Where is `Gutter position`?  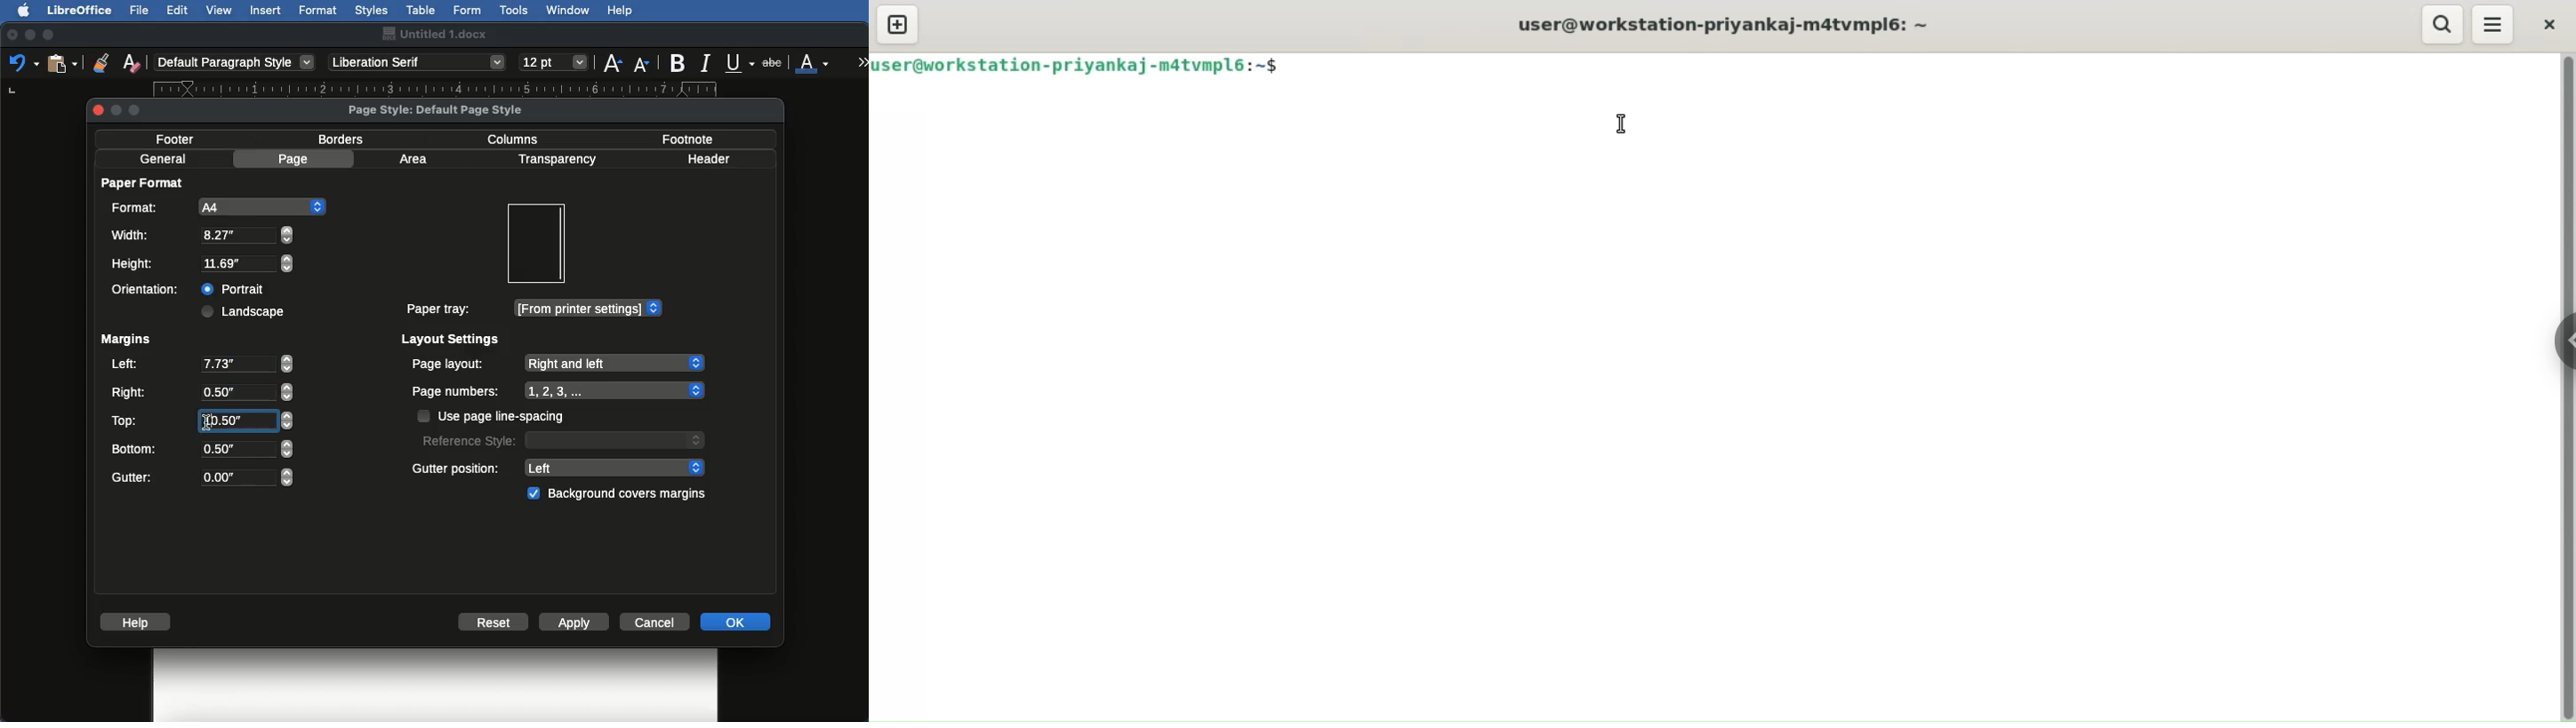 Gutter position is located at coordinates (560, 467).